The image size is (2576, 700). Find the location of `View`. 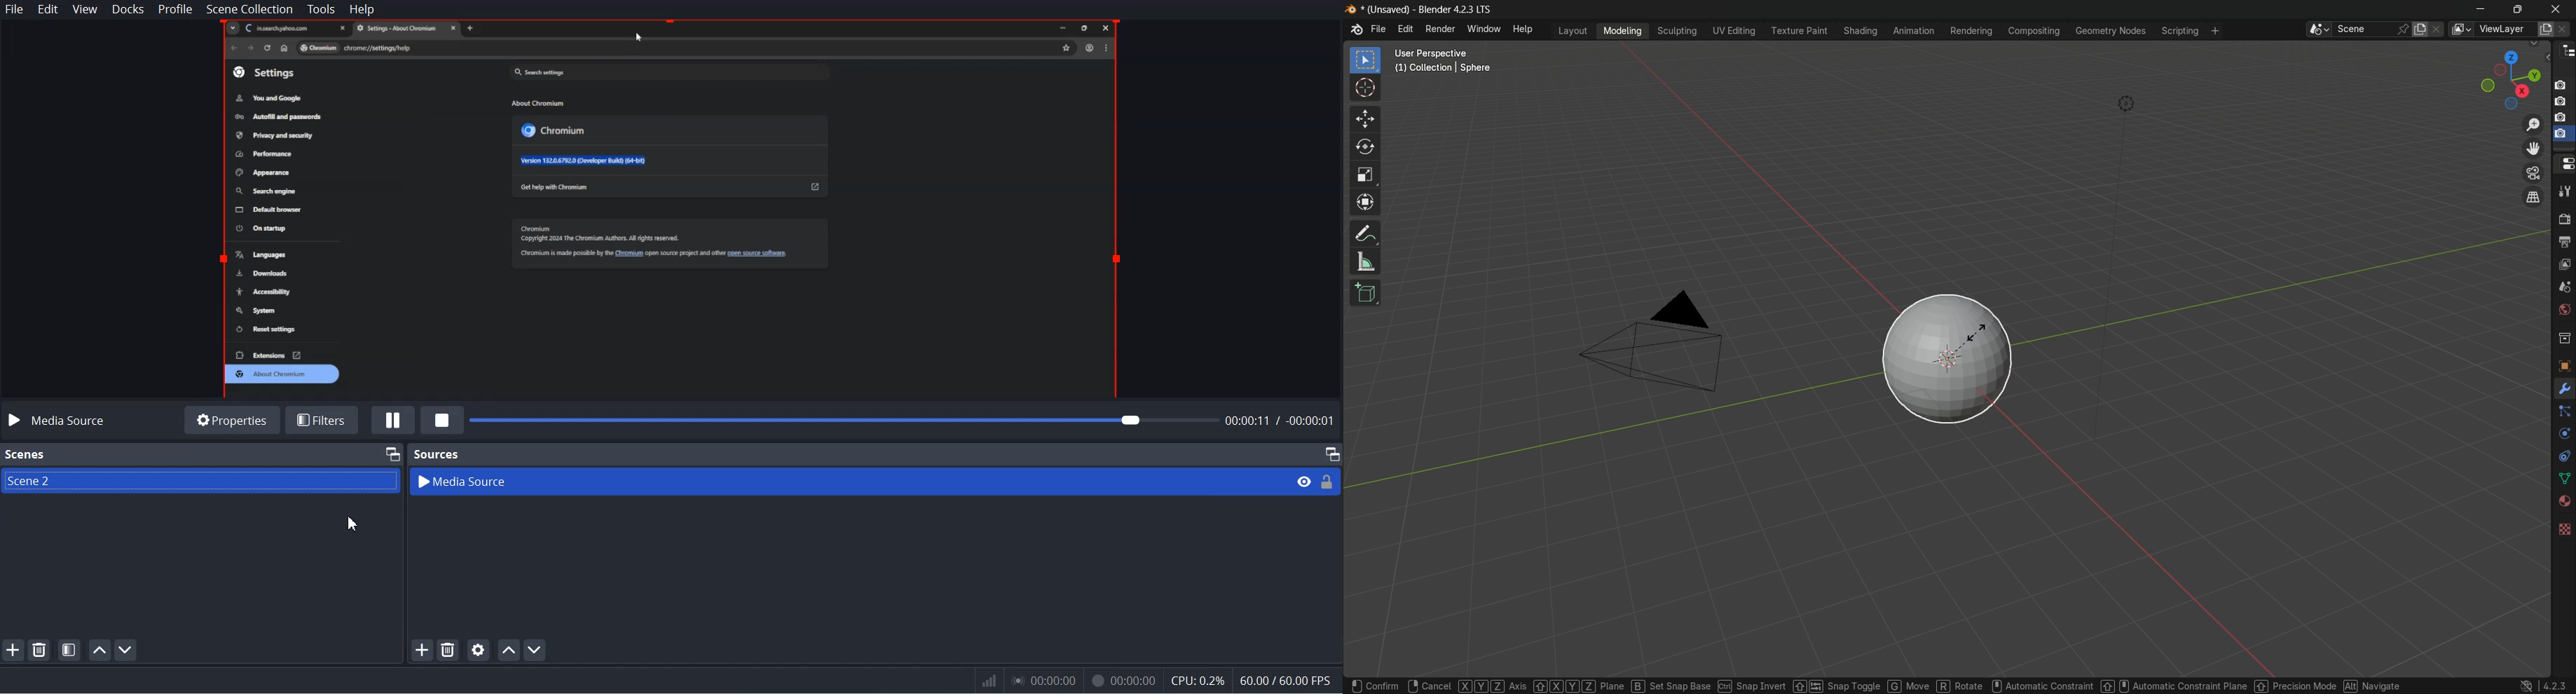

View is located at coordinates (85, 10).